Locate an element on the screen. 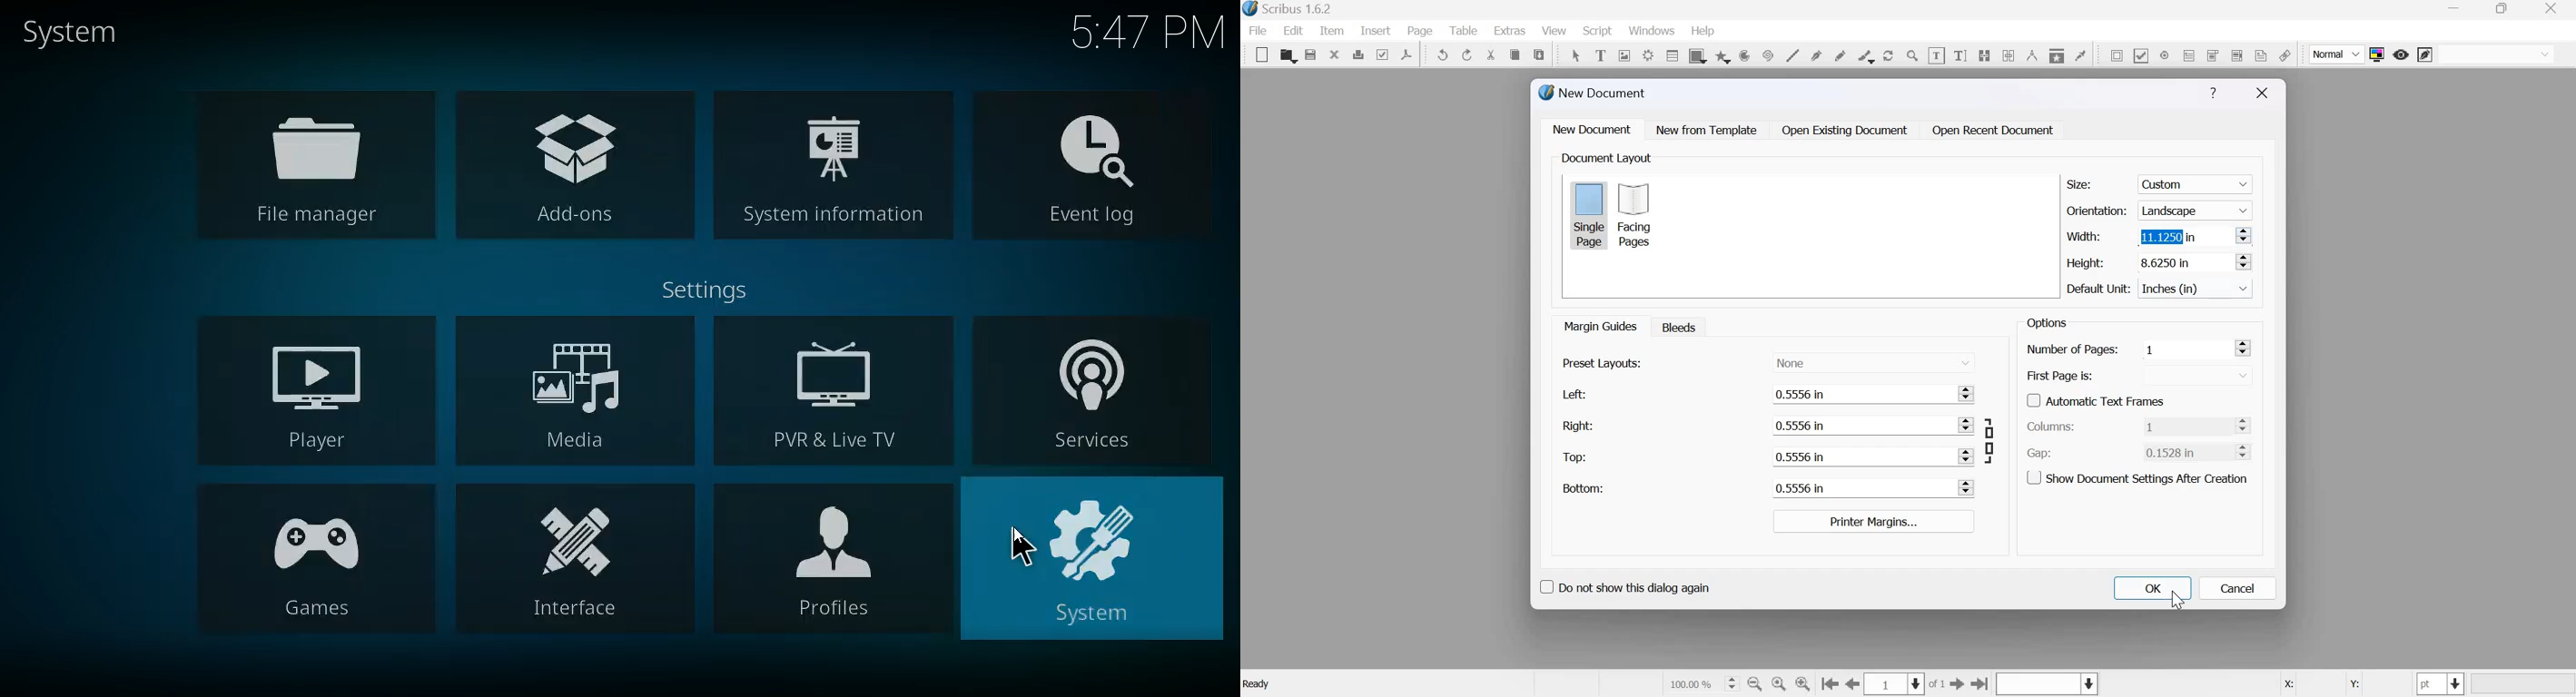 Image resolution: width=2576 pixels, height=700 pixels. File is located at coordinates (1261, 31).